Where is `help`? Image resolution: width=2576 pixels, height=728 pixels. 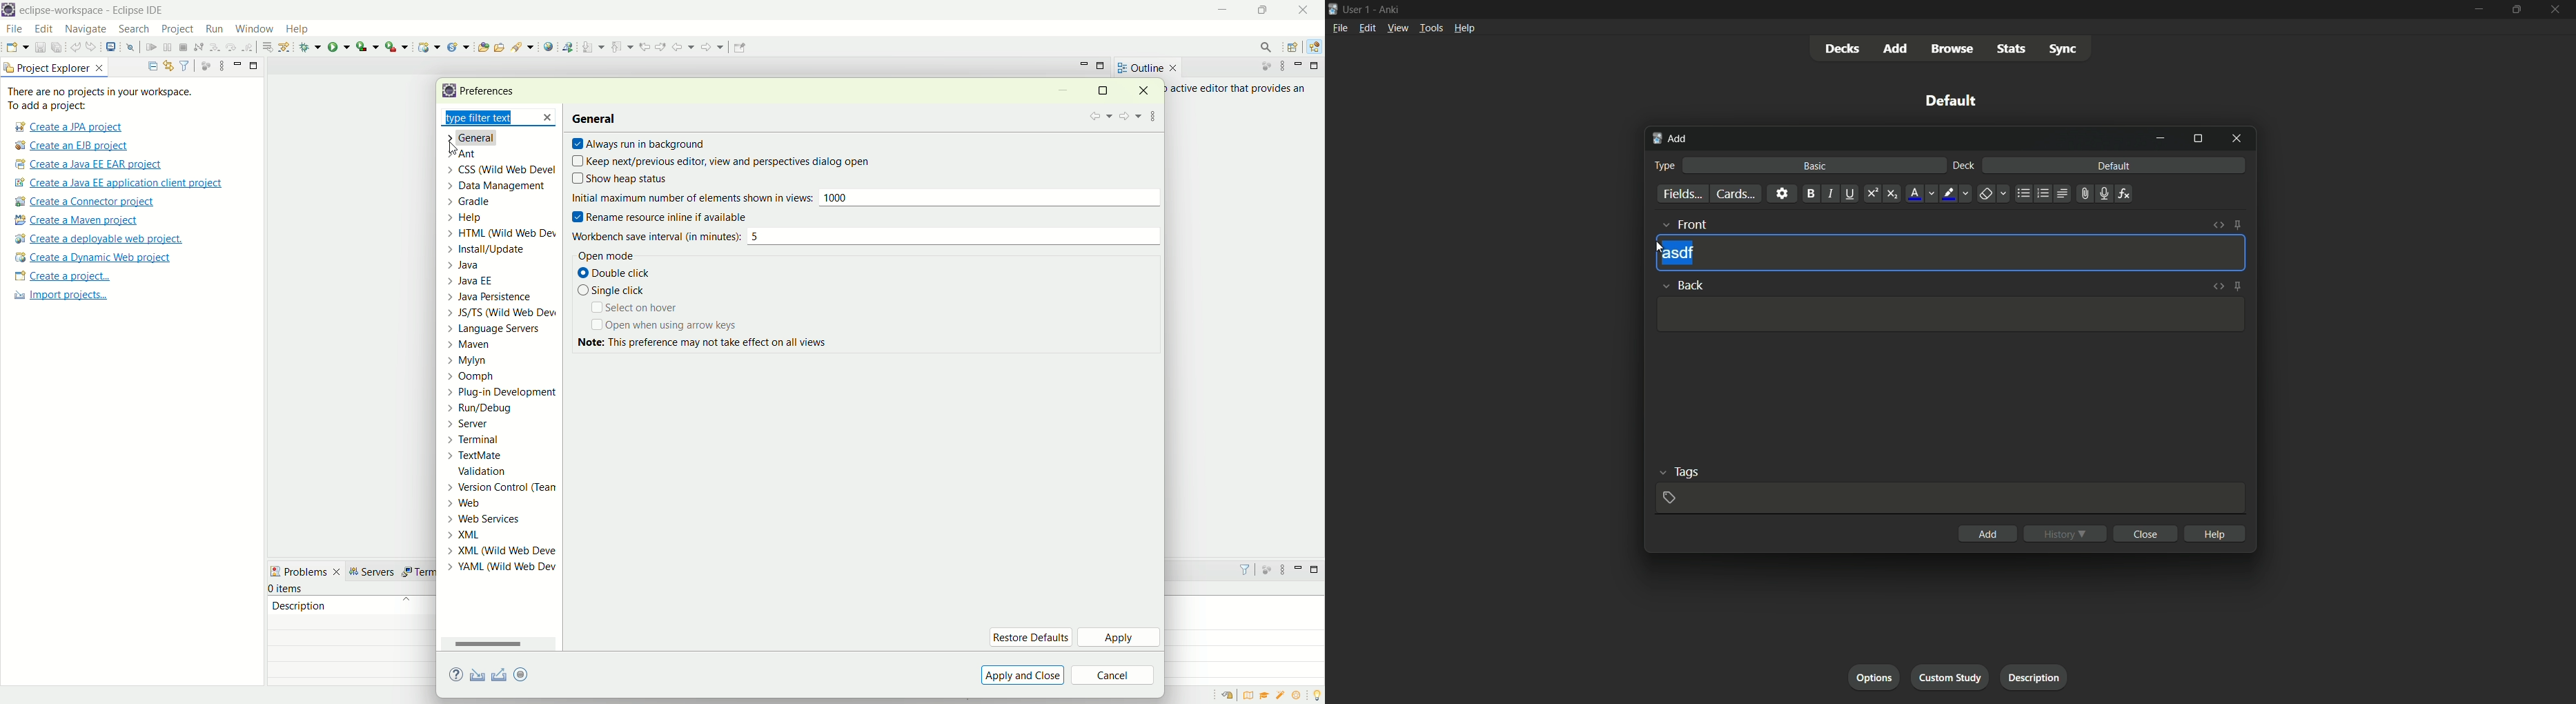
help is located at coordinates (2215, 534).